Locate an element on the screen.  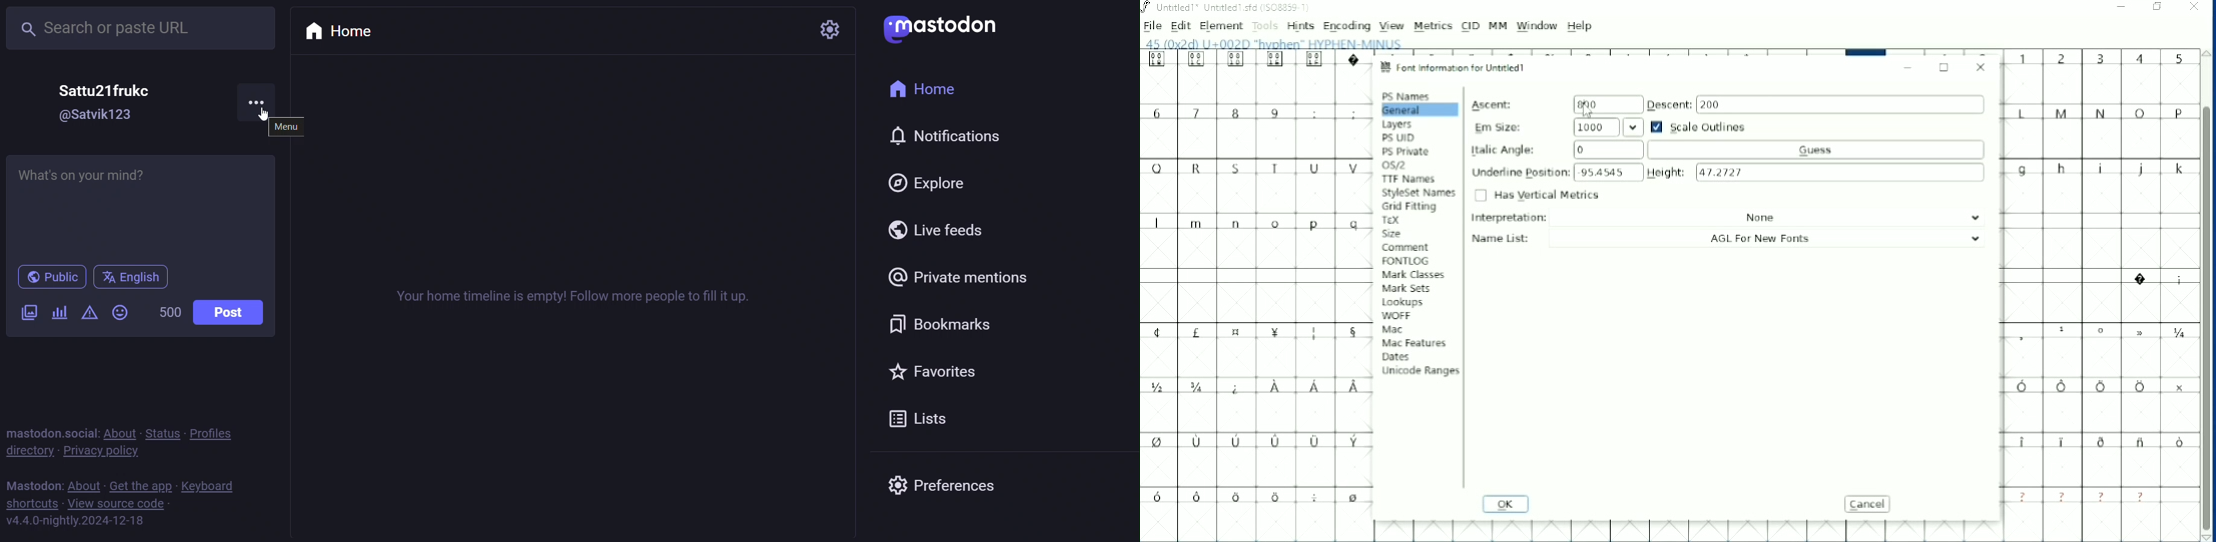
preferences is located at coordinates (946, 487).